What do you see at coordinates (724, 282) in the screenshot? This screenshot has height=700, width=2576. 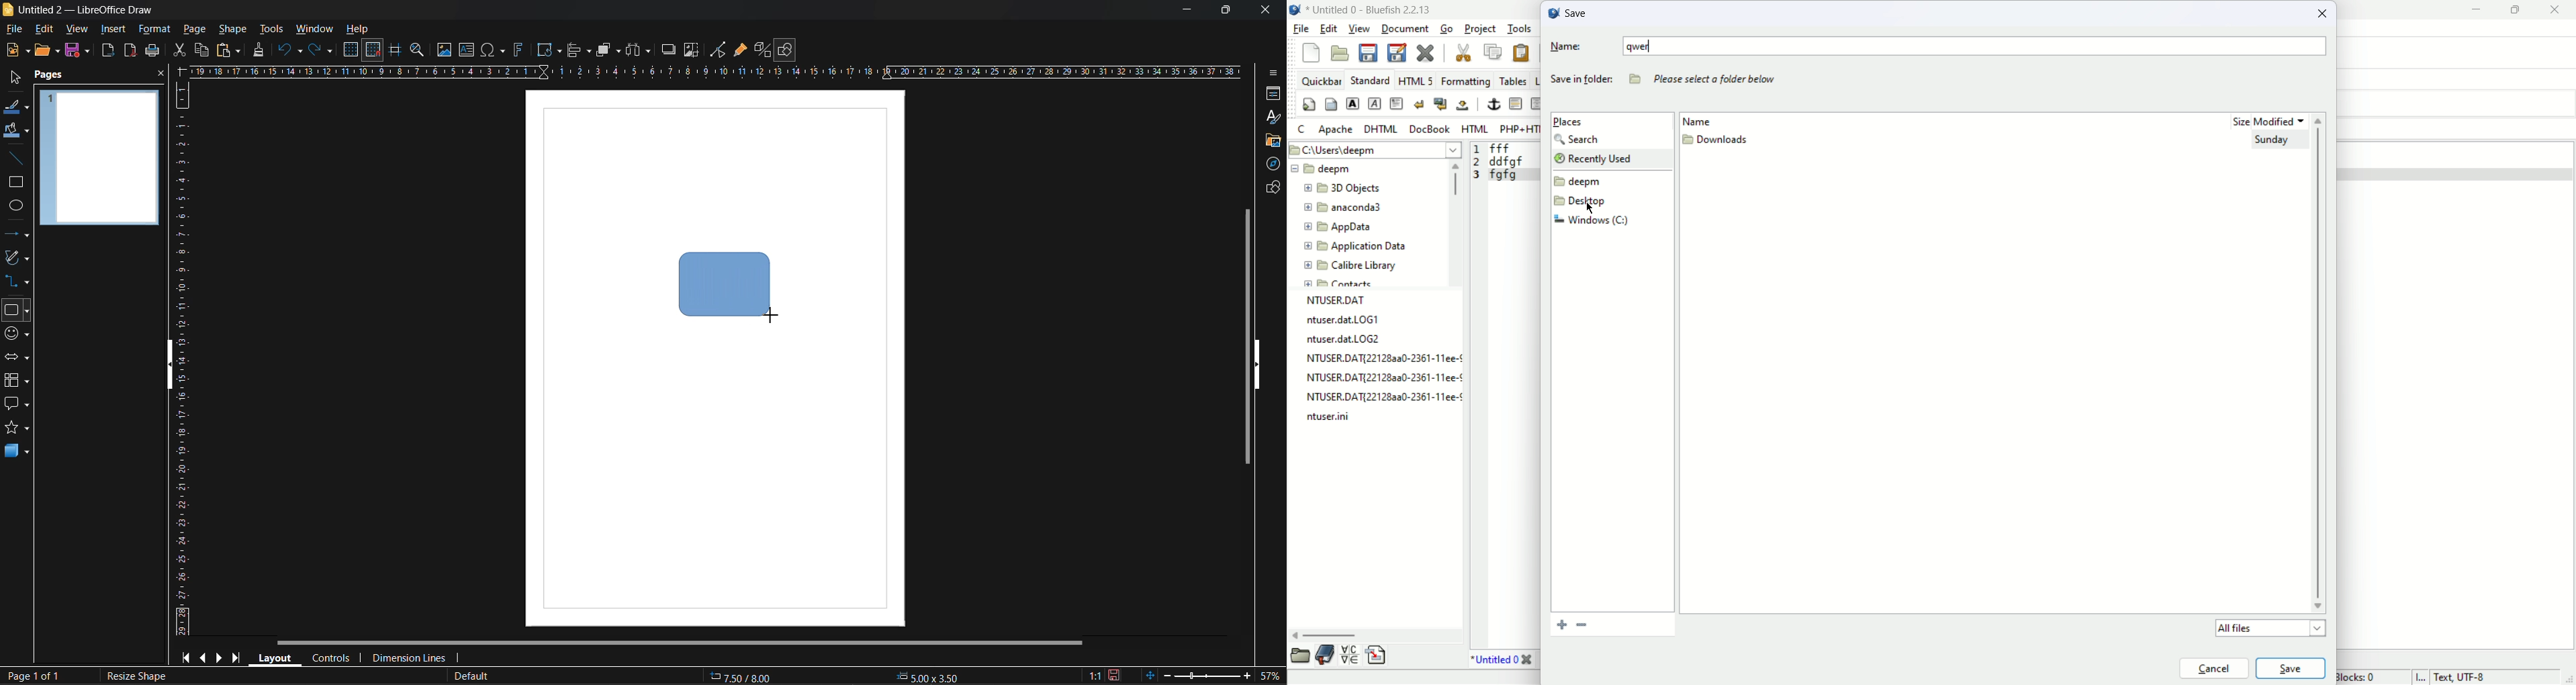 I see `rounded rectangle` at bounding box center [724, 282].